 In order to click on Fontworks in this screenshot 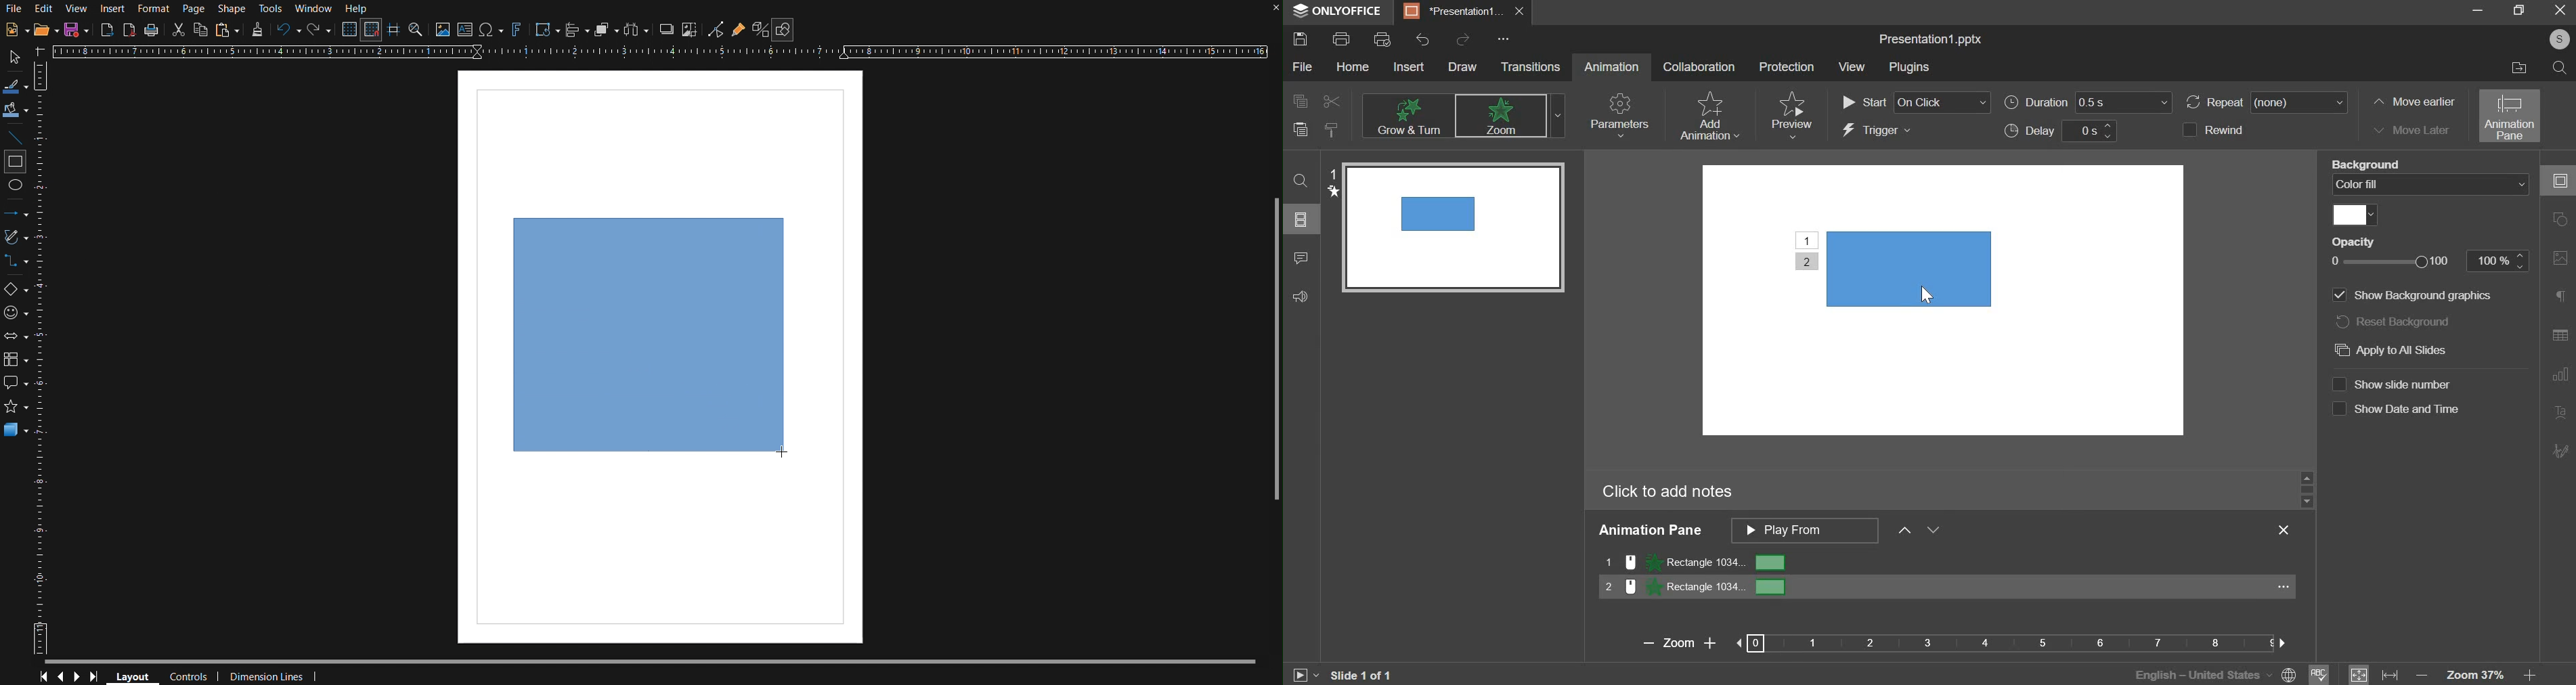, I will do `click(516, 29)`.